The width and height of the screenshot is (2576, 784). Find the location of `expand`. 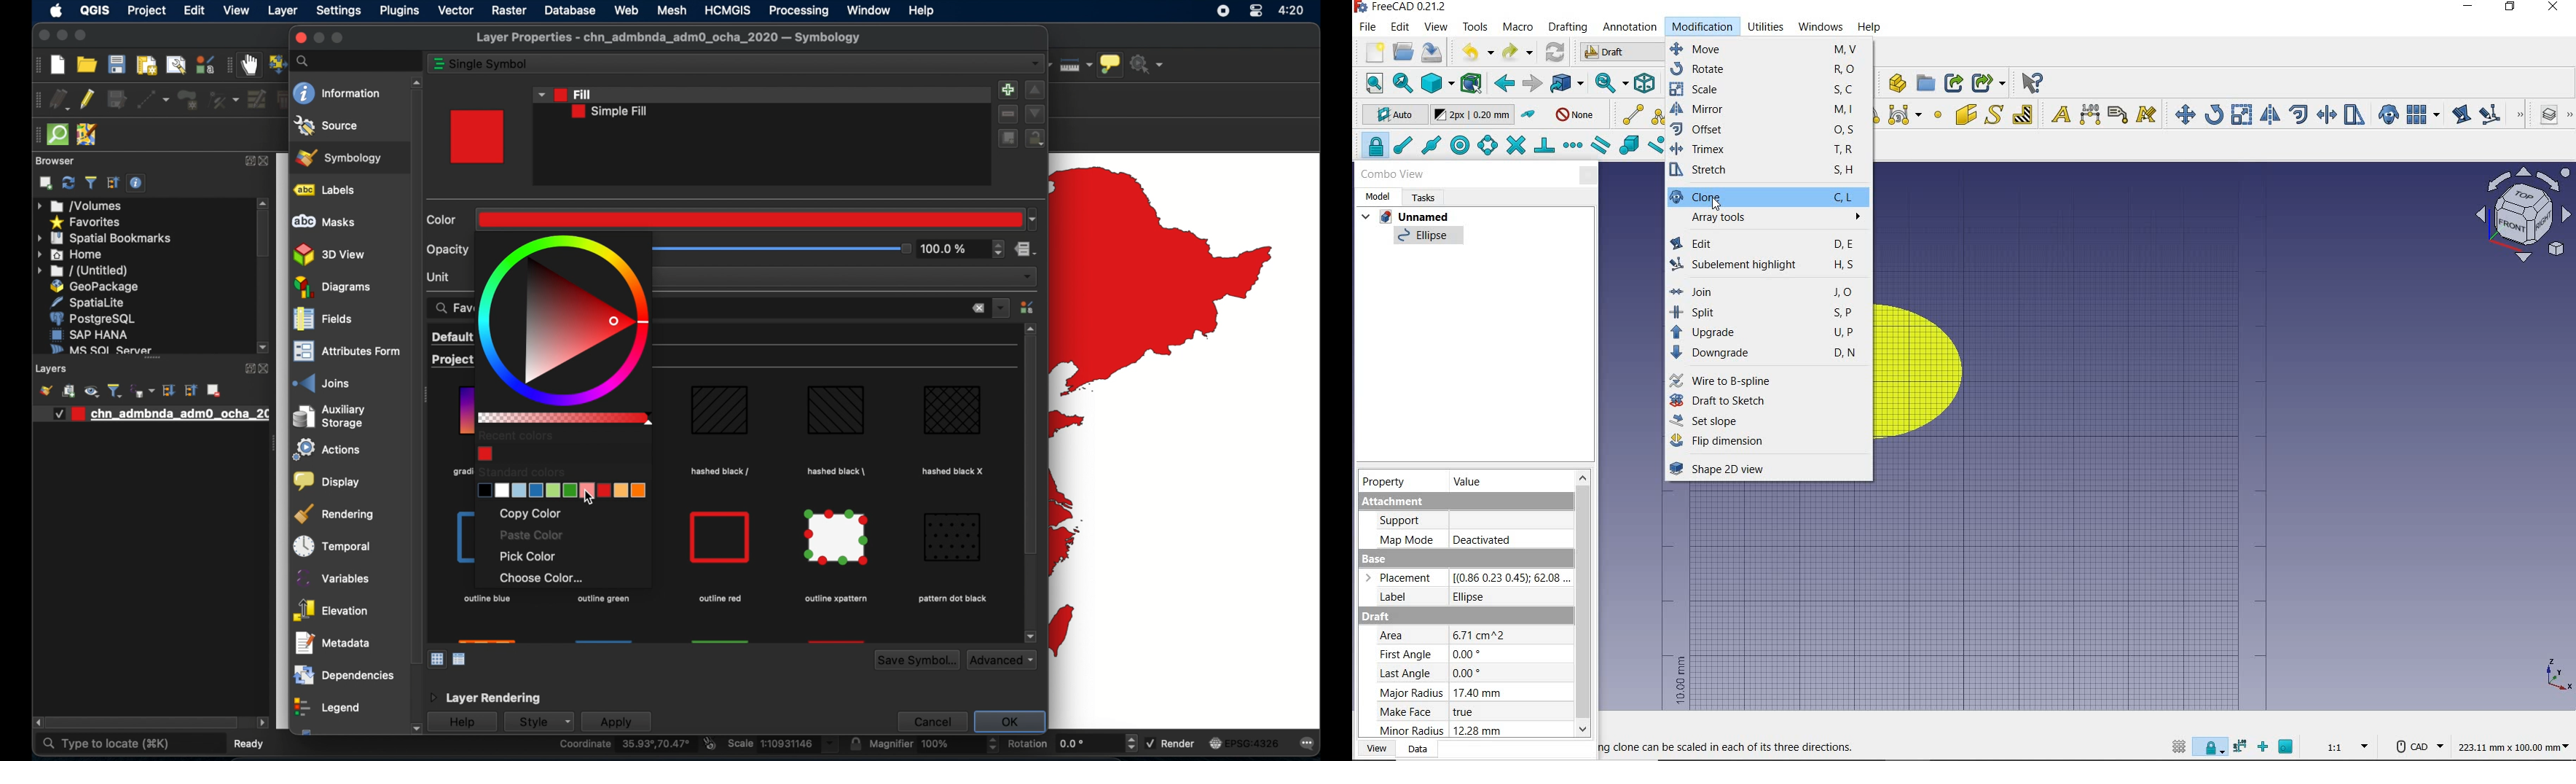

expand is located at coordinates (246, 369).